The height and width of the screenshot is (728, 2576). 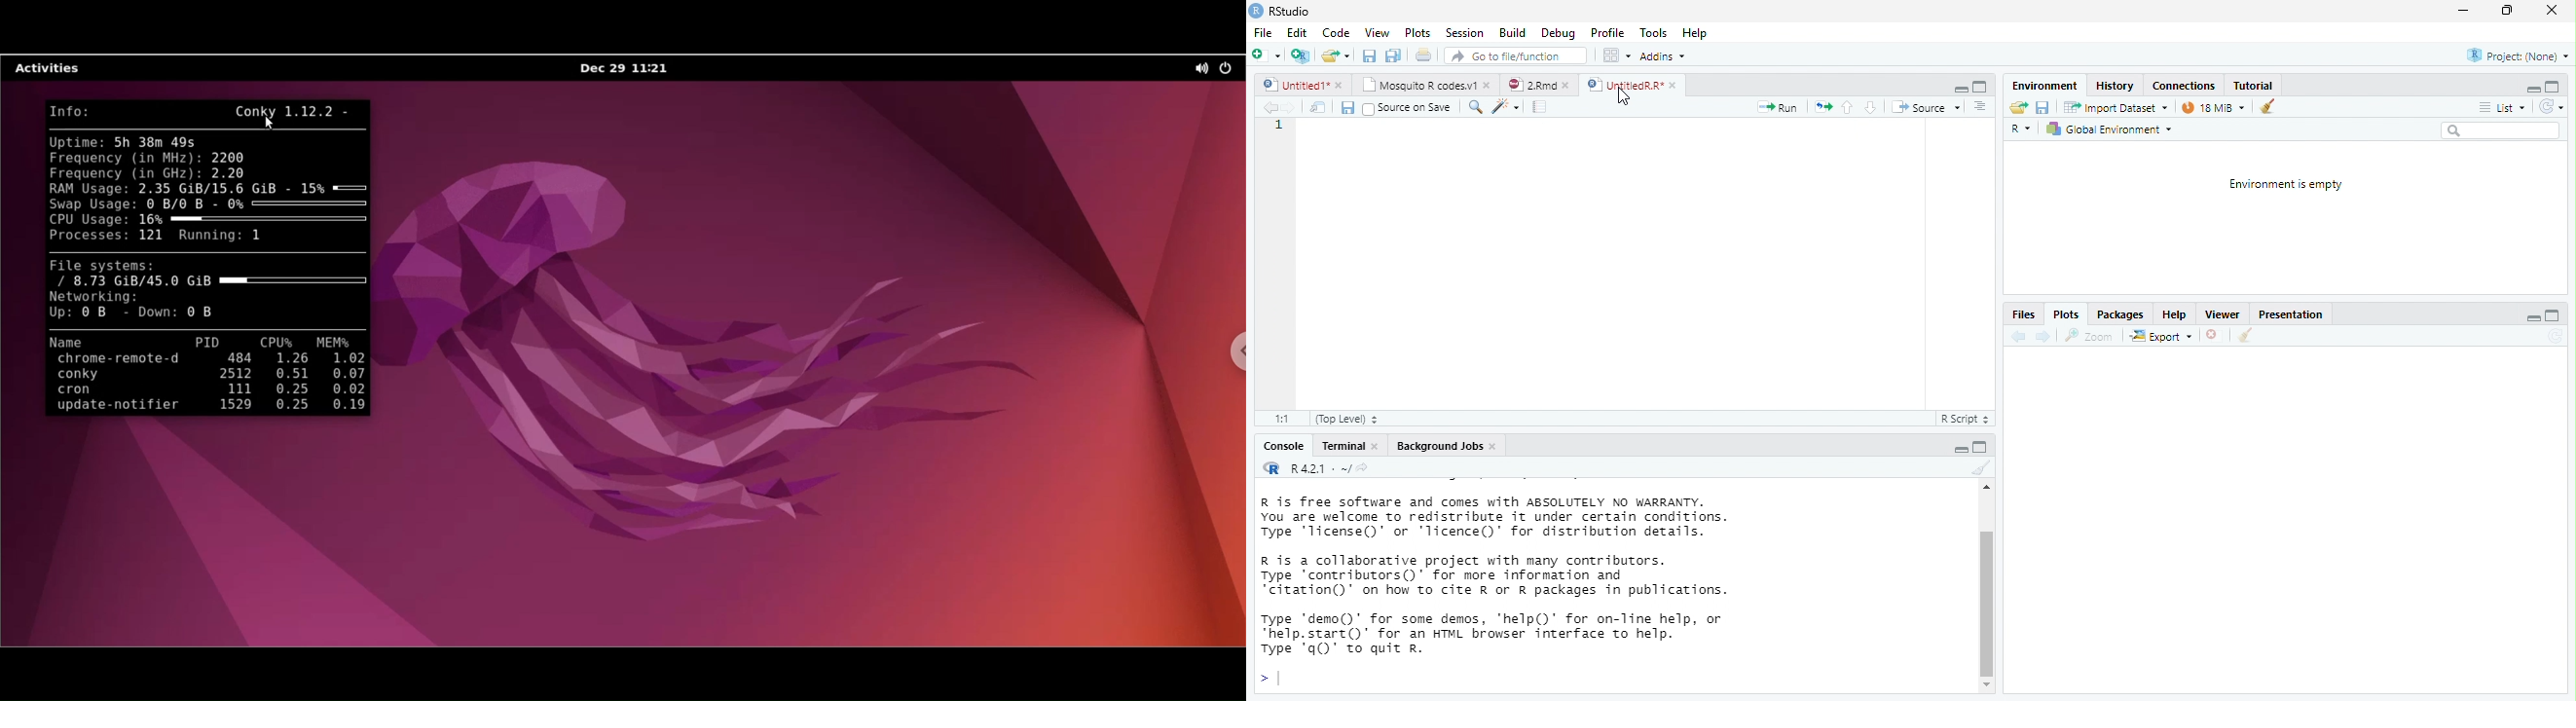 What do you see at coordinates (2267, 105) in the screenshot?
I see `clear` at bounding box center [2267, 105].